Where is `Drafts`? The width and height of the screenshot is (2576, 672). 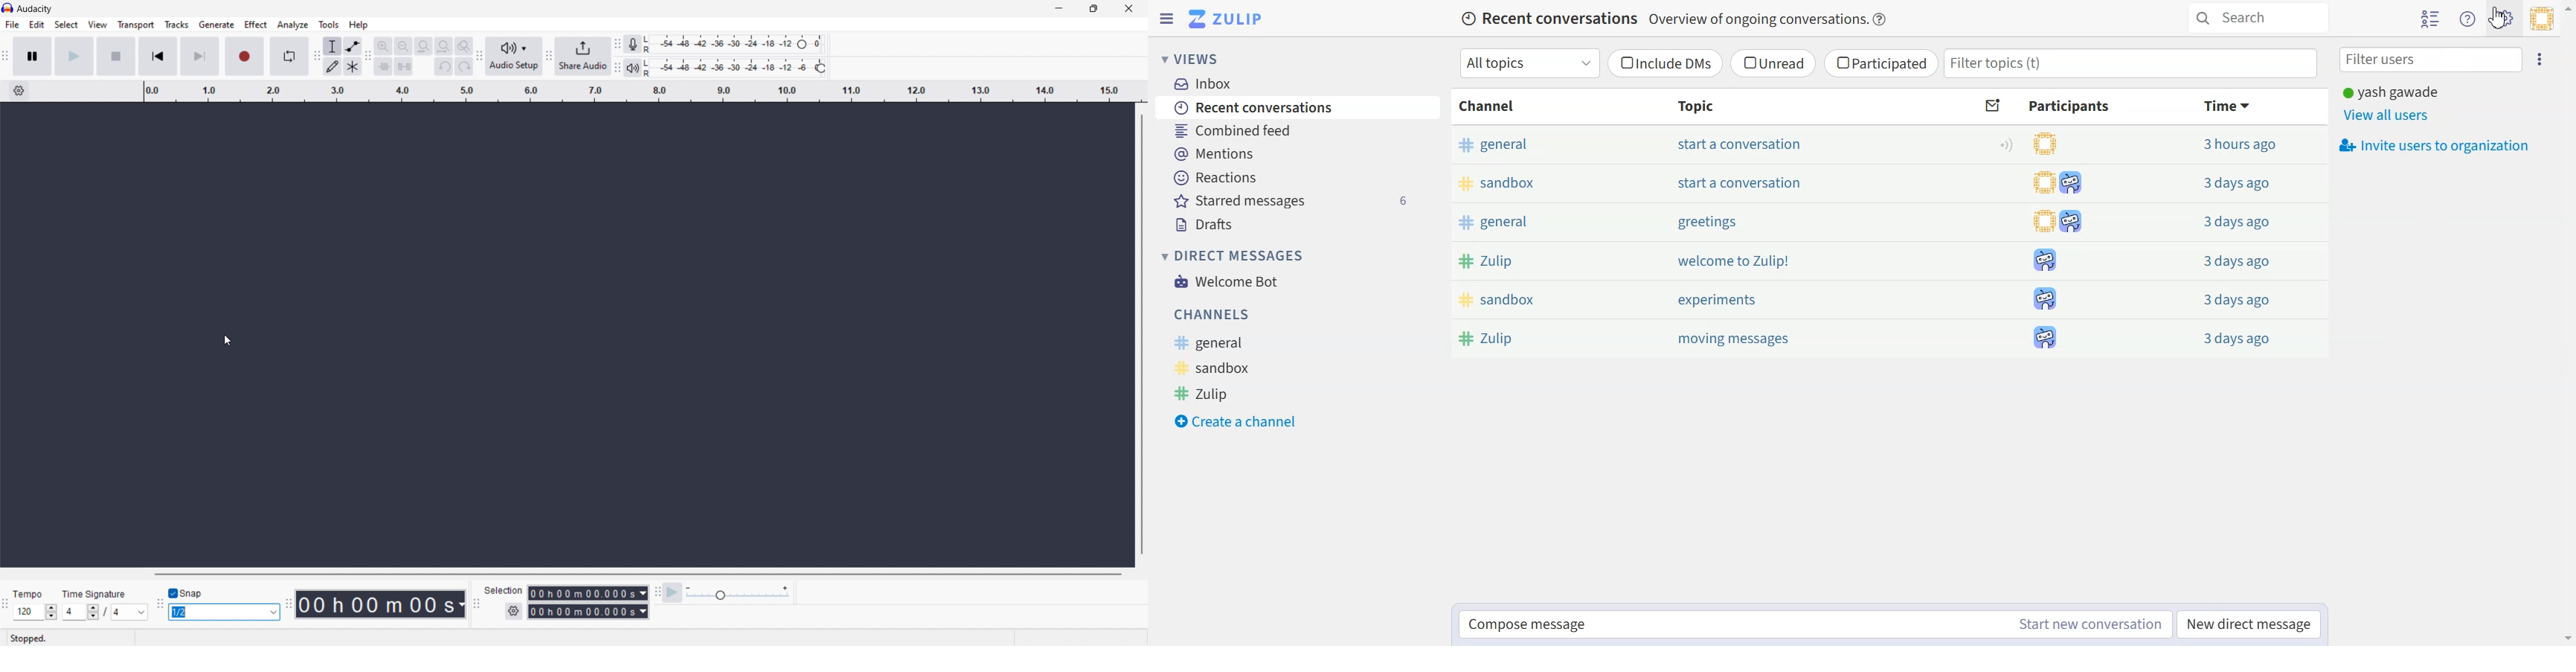
Drafts is located at coordinates (1206, 225).